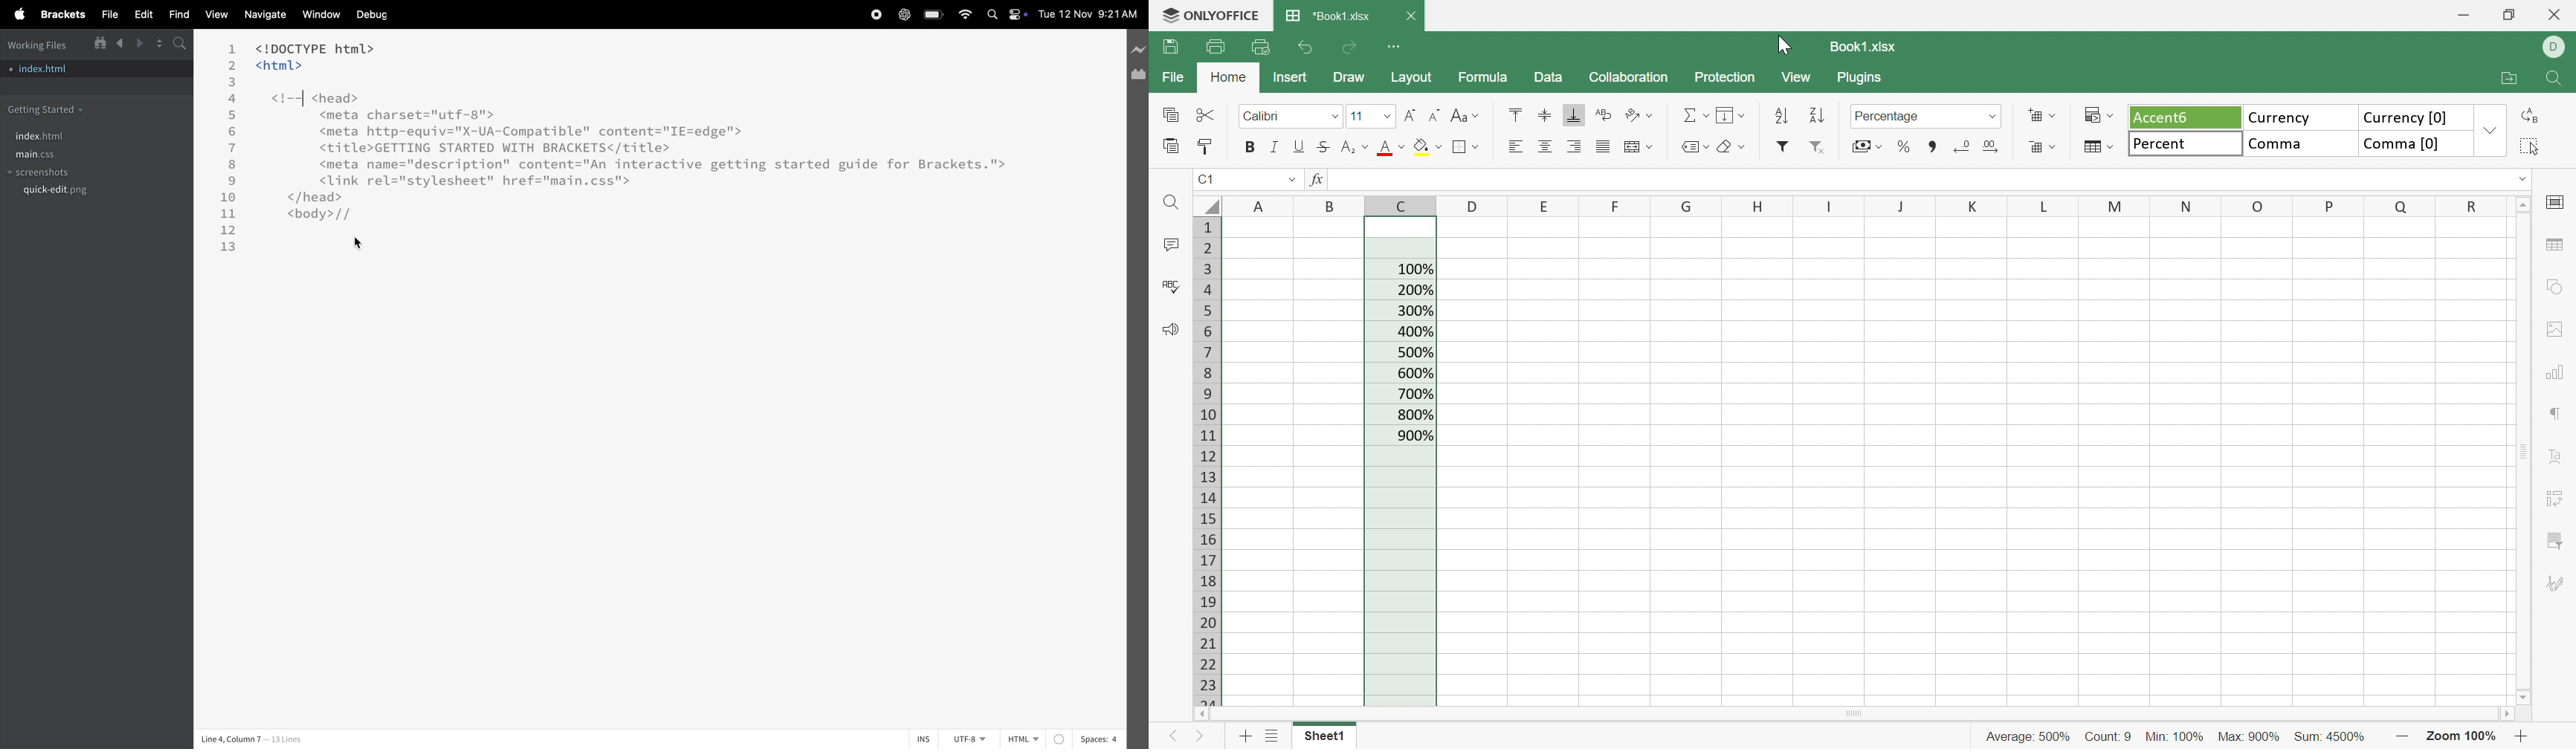  What do you see at coordinates (1413, 271) in the screenshot?
I see `100%` at bounding box center [1413, 271].